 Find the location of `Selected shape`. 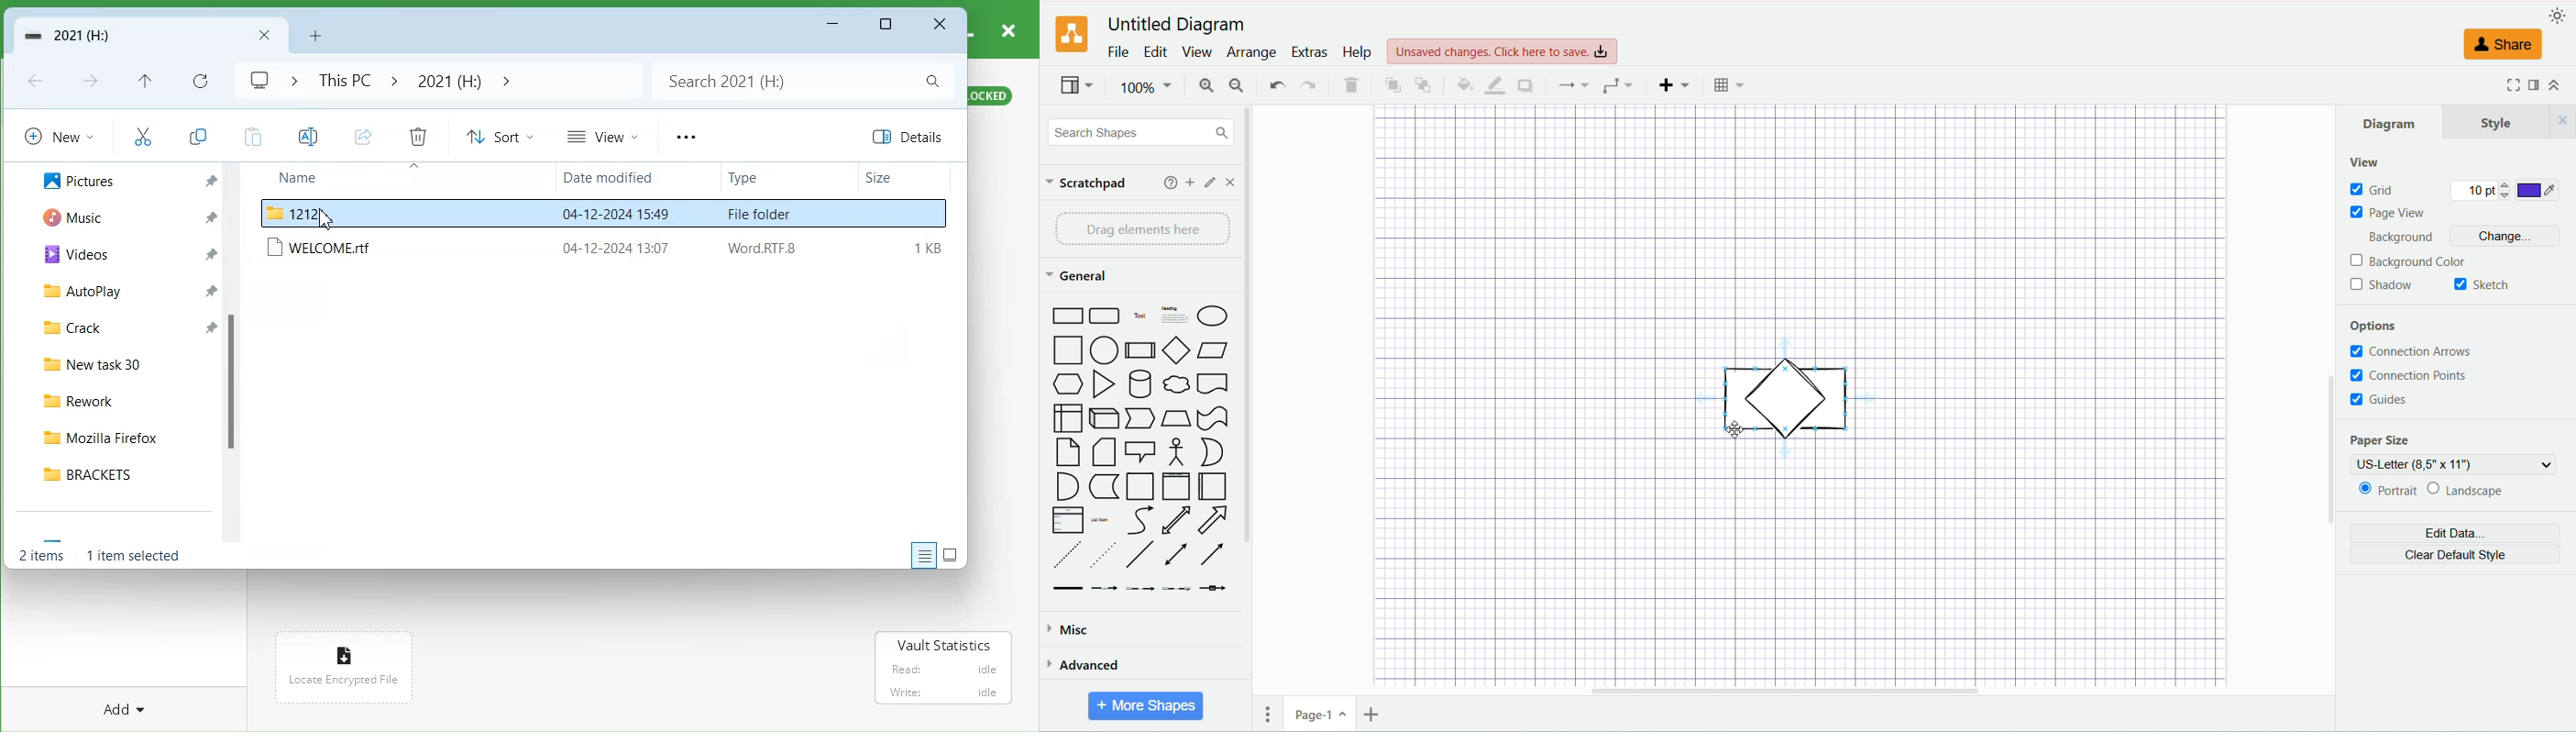

Selected shape is located at coordinates (1784, 404).